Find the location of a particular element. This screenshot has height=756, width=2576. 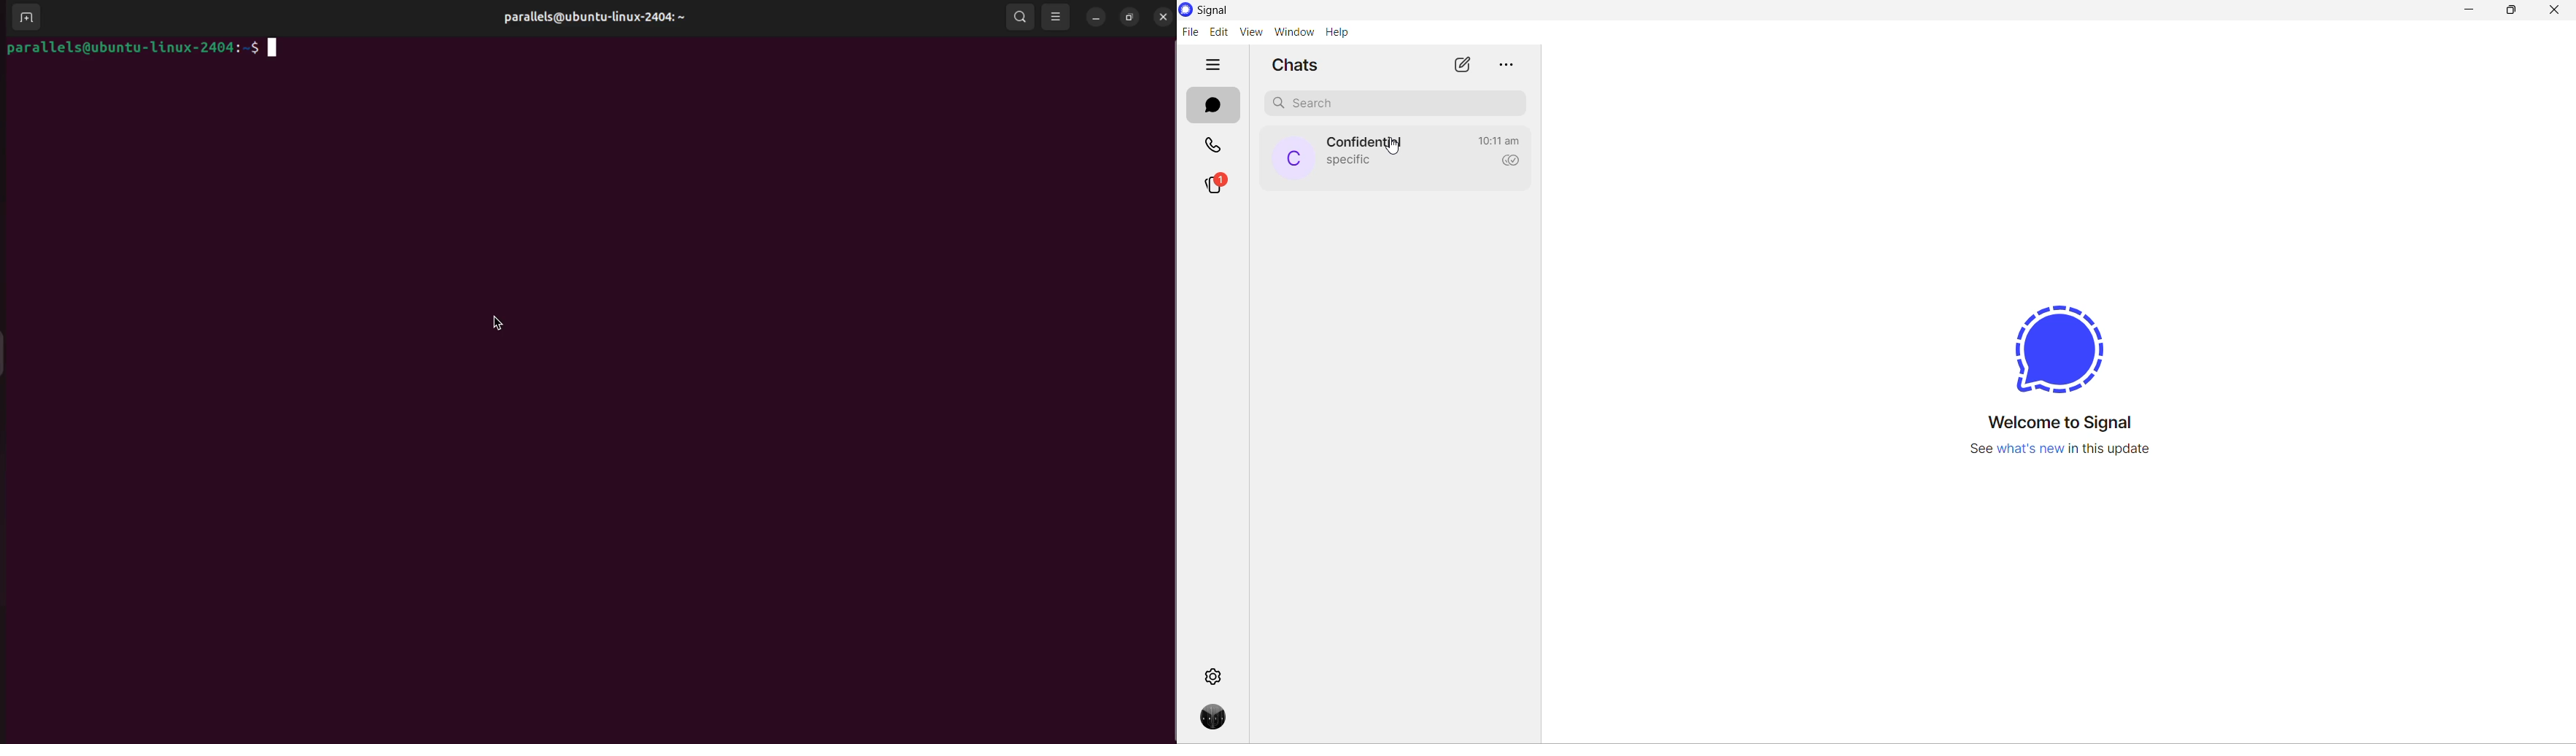

edit is located at coordinates (1218, 32).